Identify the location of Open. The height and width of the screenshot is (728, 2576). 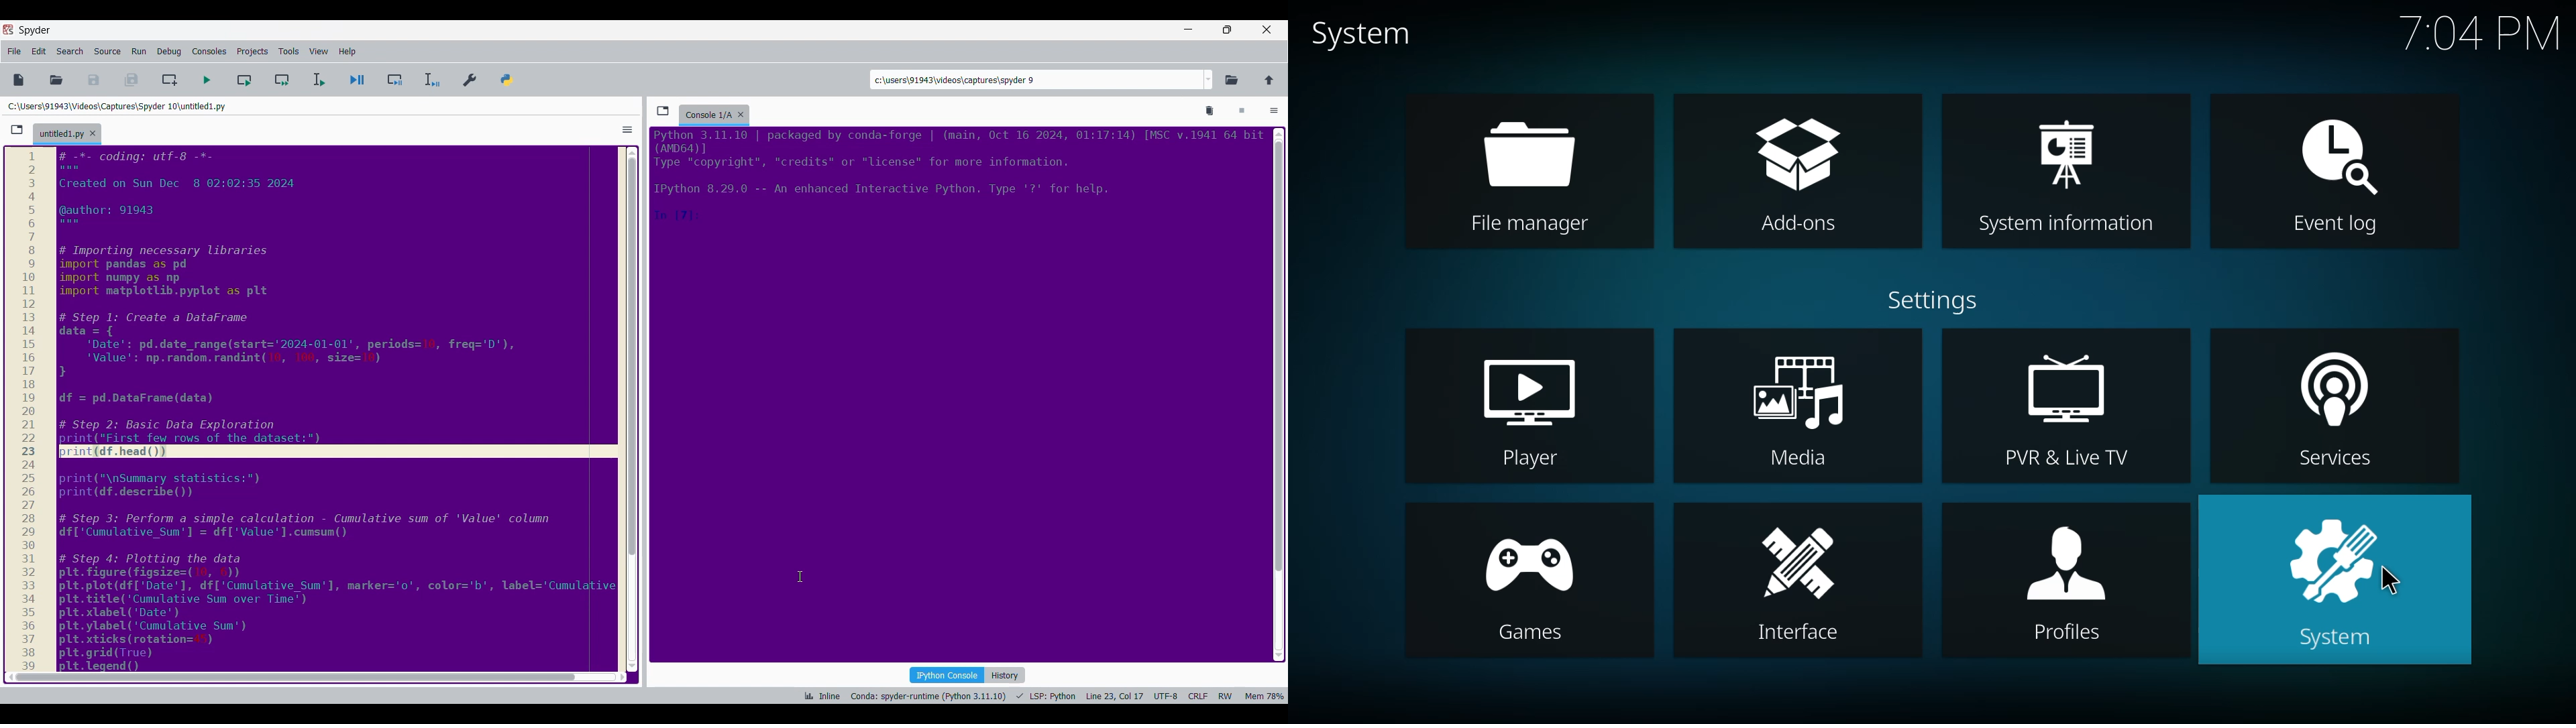
(56, 80).